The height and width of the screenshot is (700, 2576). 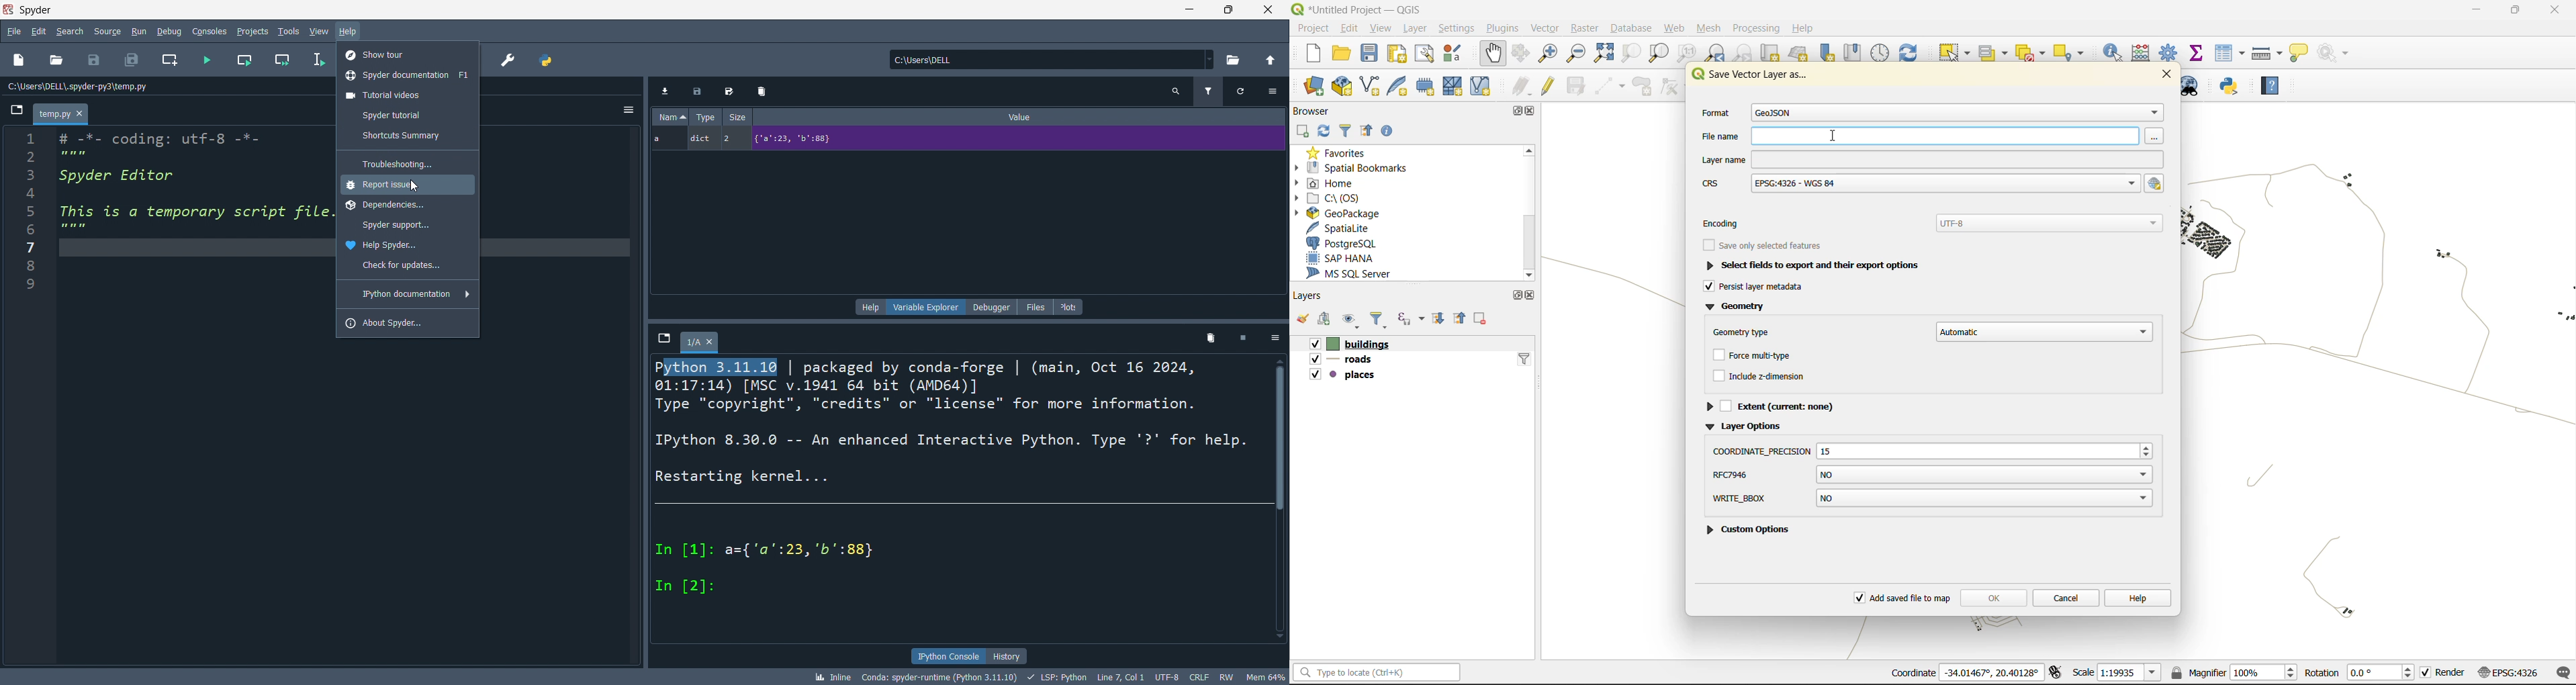 I want to click on zoom out, so click(x=1578, y=54).